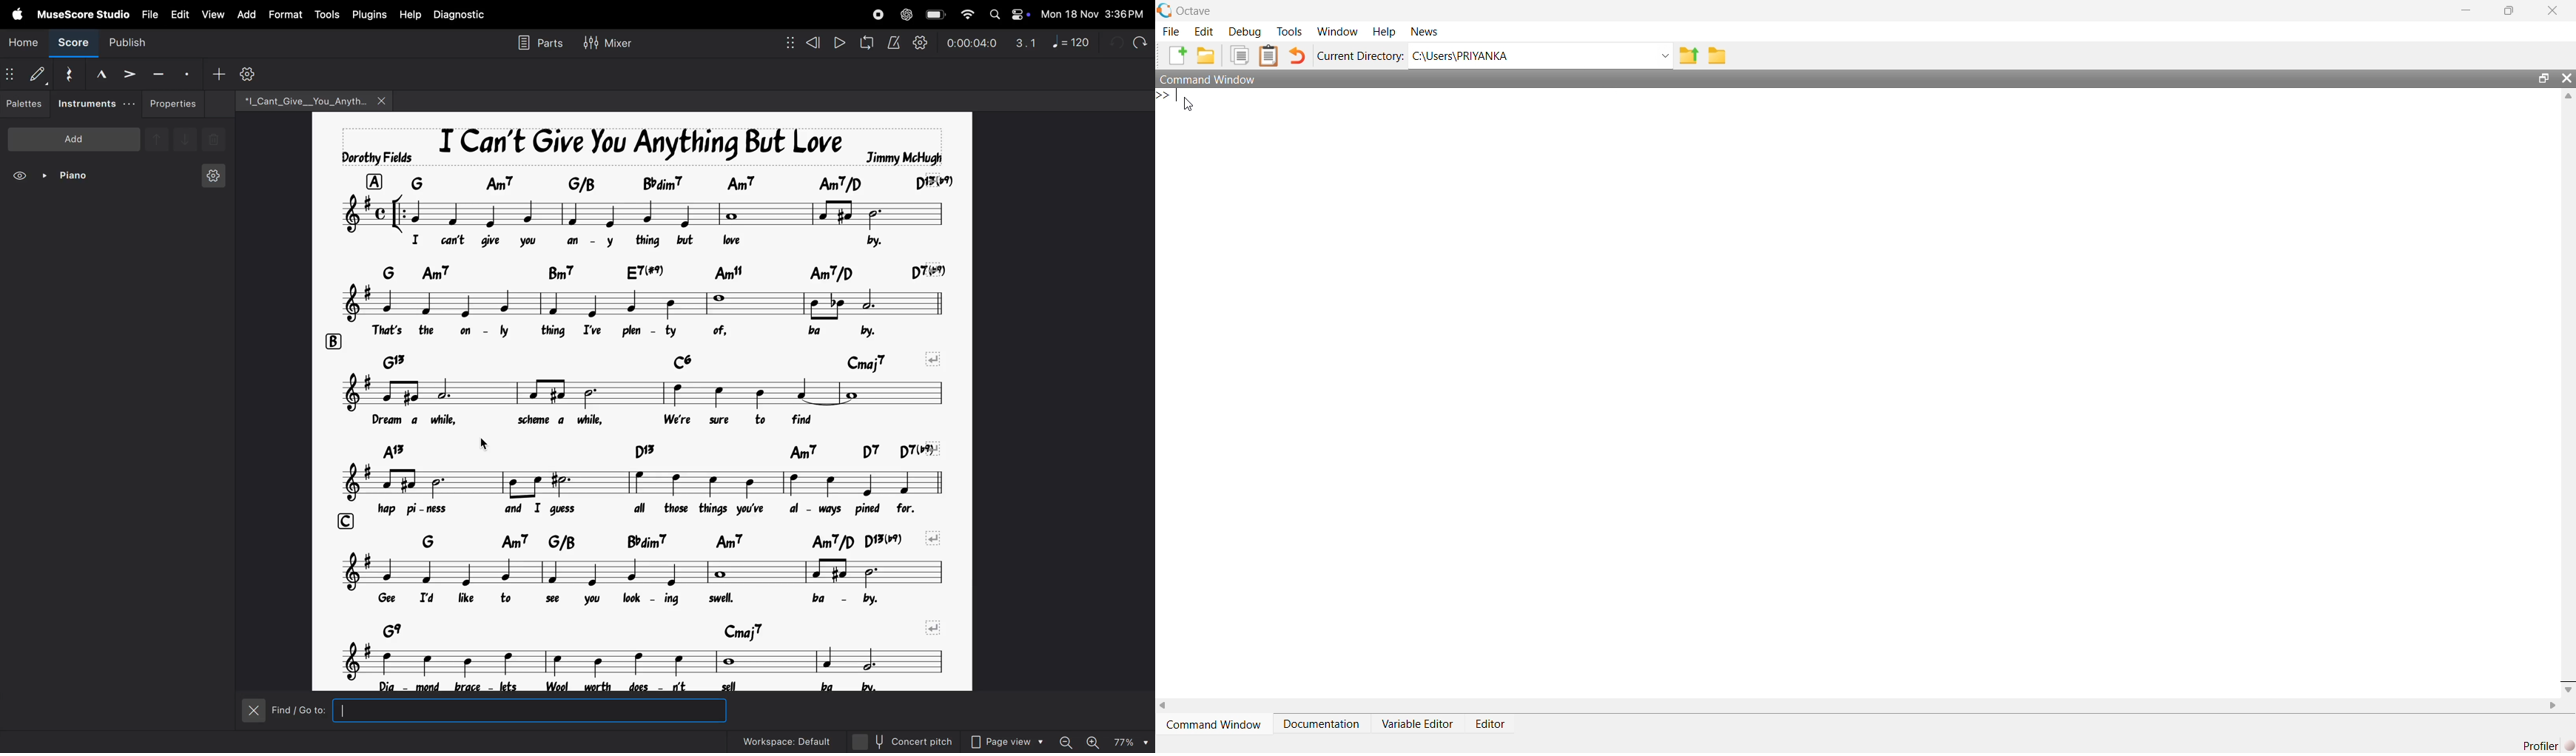 The height and width of the screenshot is (756, 2576). What do you see at coordinates (1719, 55) in the screenshot?
I see `folder` at bounding box center [1719, 55].